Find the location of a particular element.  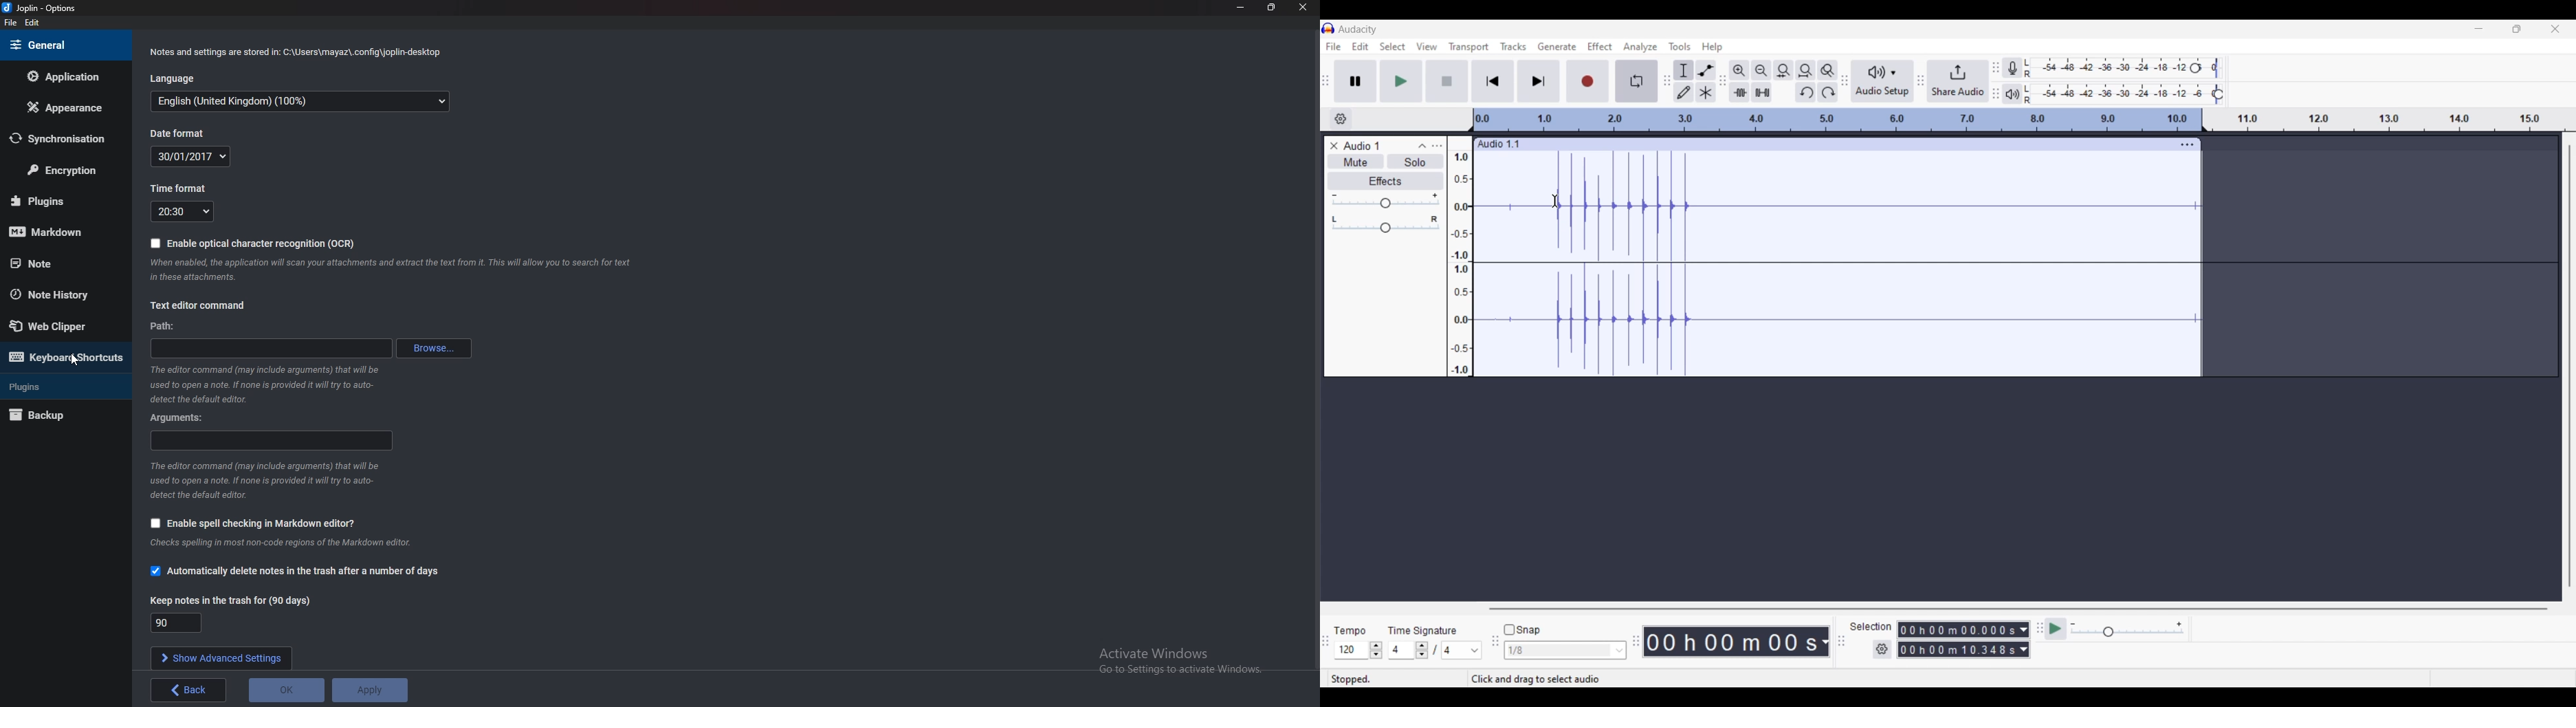

close is located at coordinates (1301, 7).